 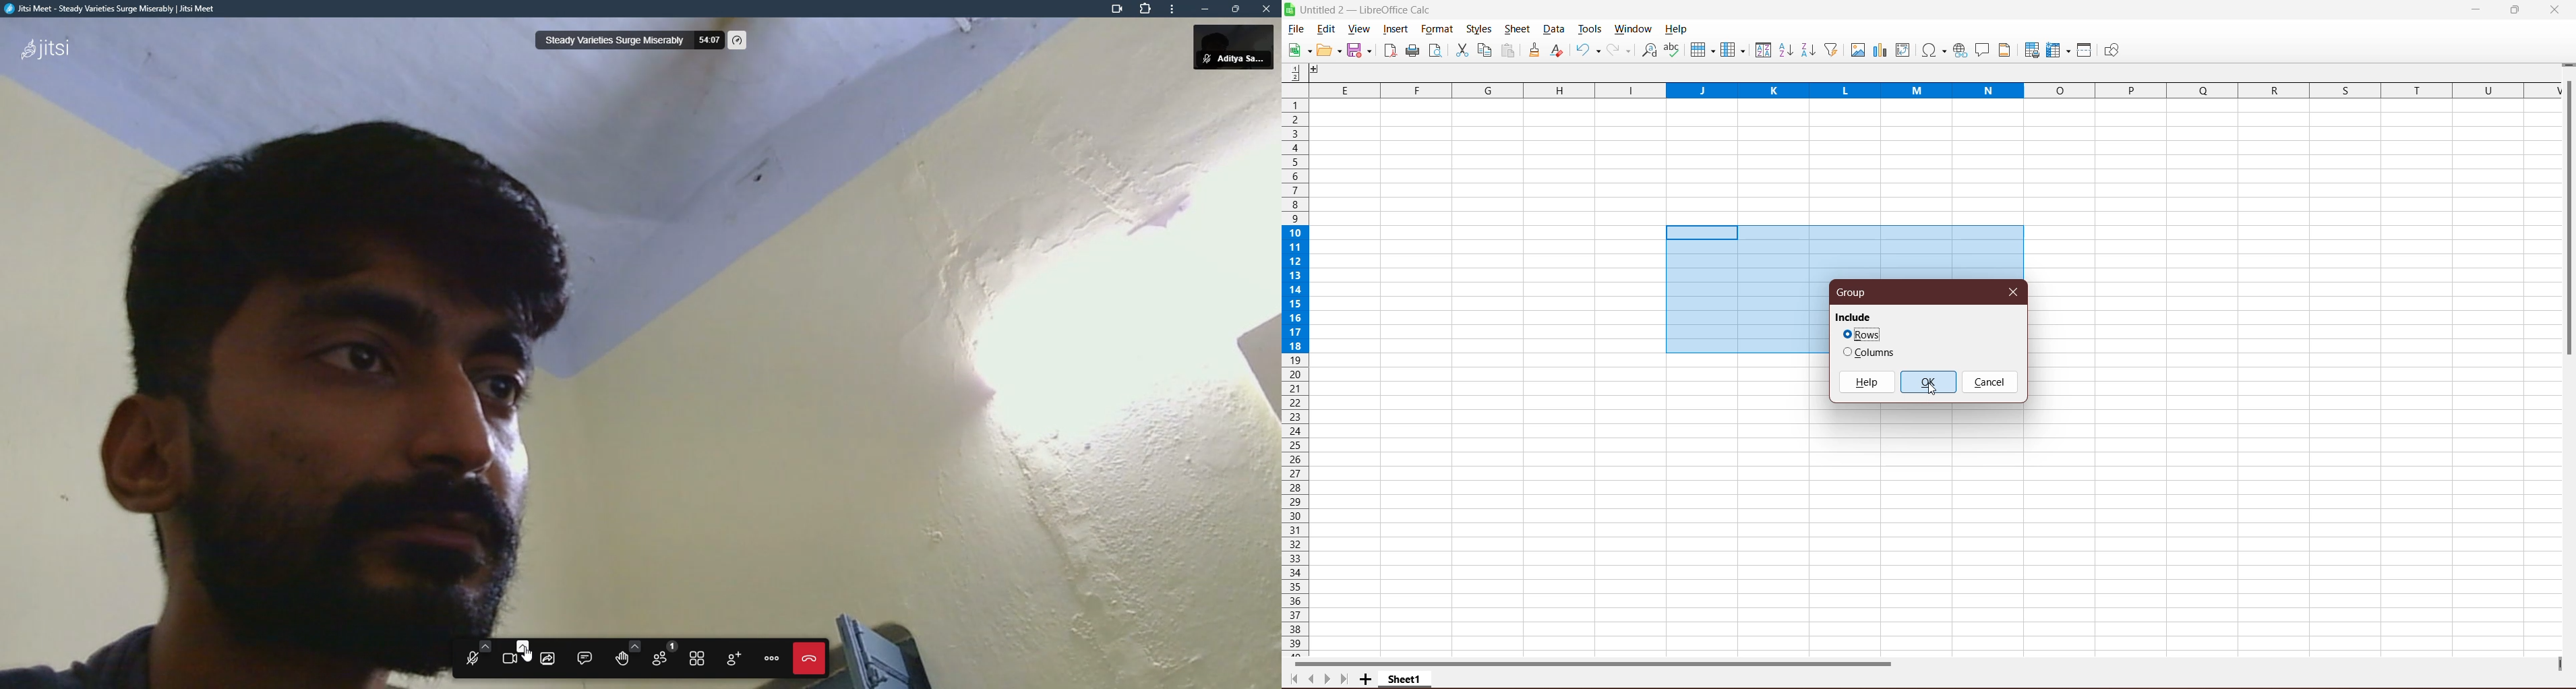 What do you see at coordinates (1290, 9) in the screenshot?
I see `Application Logo` at bounding box center [1290, 9].